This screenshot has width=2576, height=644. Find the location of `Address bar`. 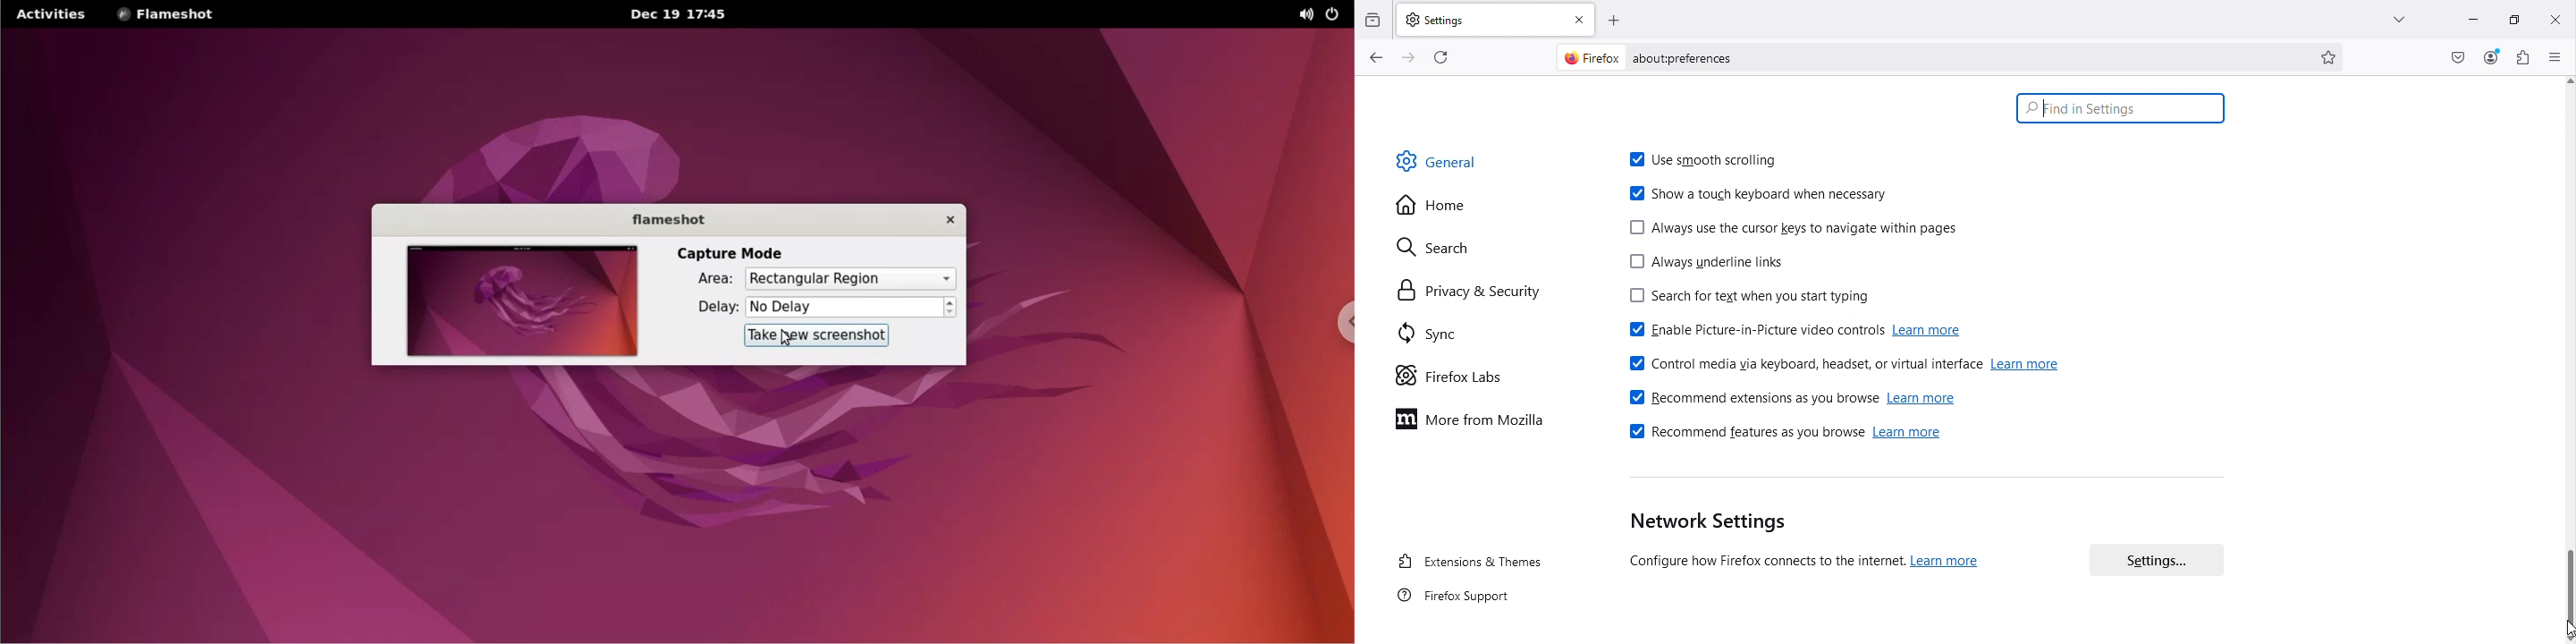

Address bar is located at coordinates (1924, 55).